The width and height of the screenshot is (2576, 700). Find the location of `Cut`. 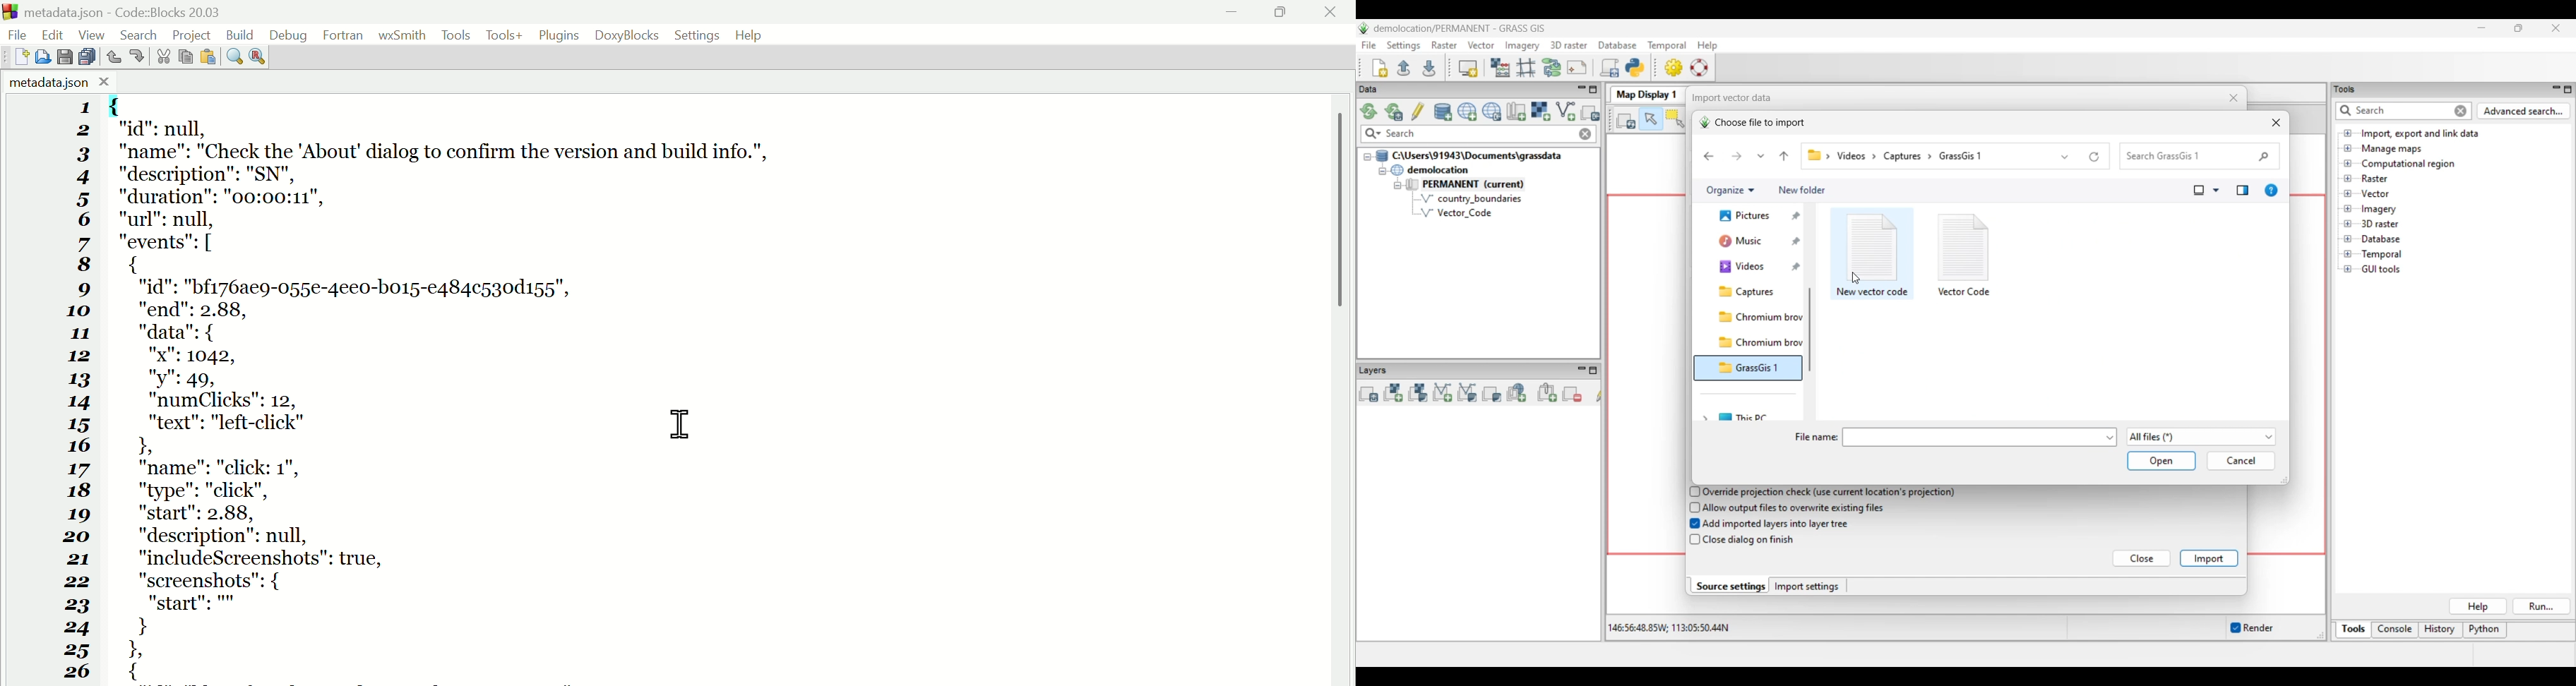

Cut is located at coordinates (160, 57).